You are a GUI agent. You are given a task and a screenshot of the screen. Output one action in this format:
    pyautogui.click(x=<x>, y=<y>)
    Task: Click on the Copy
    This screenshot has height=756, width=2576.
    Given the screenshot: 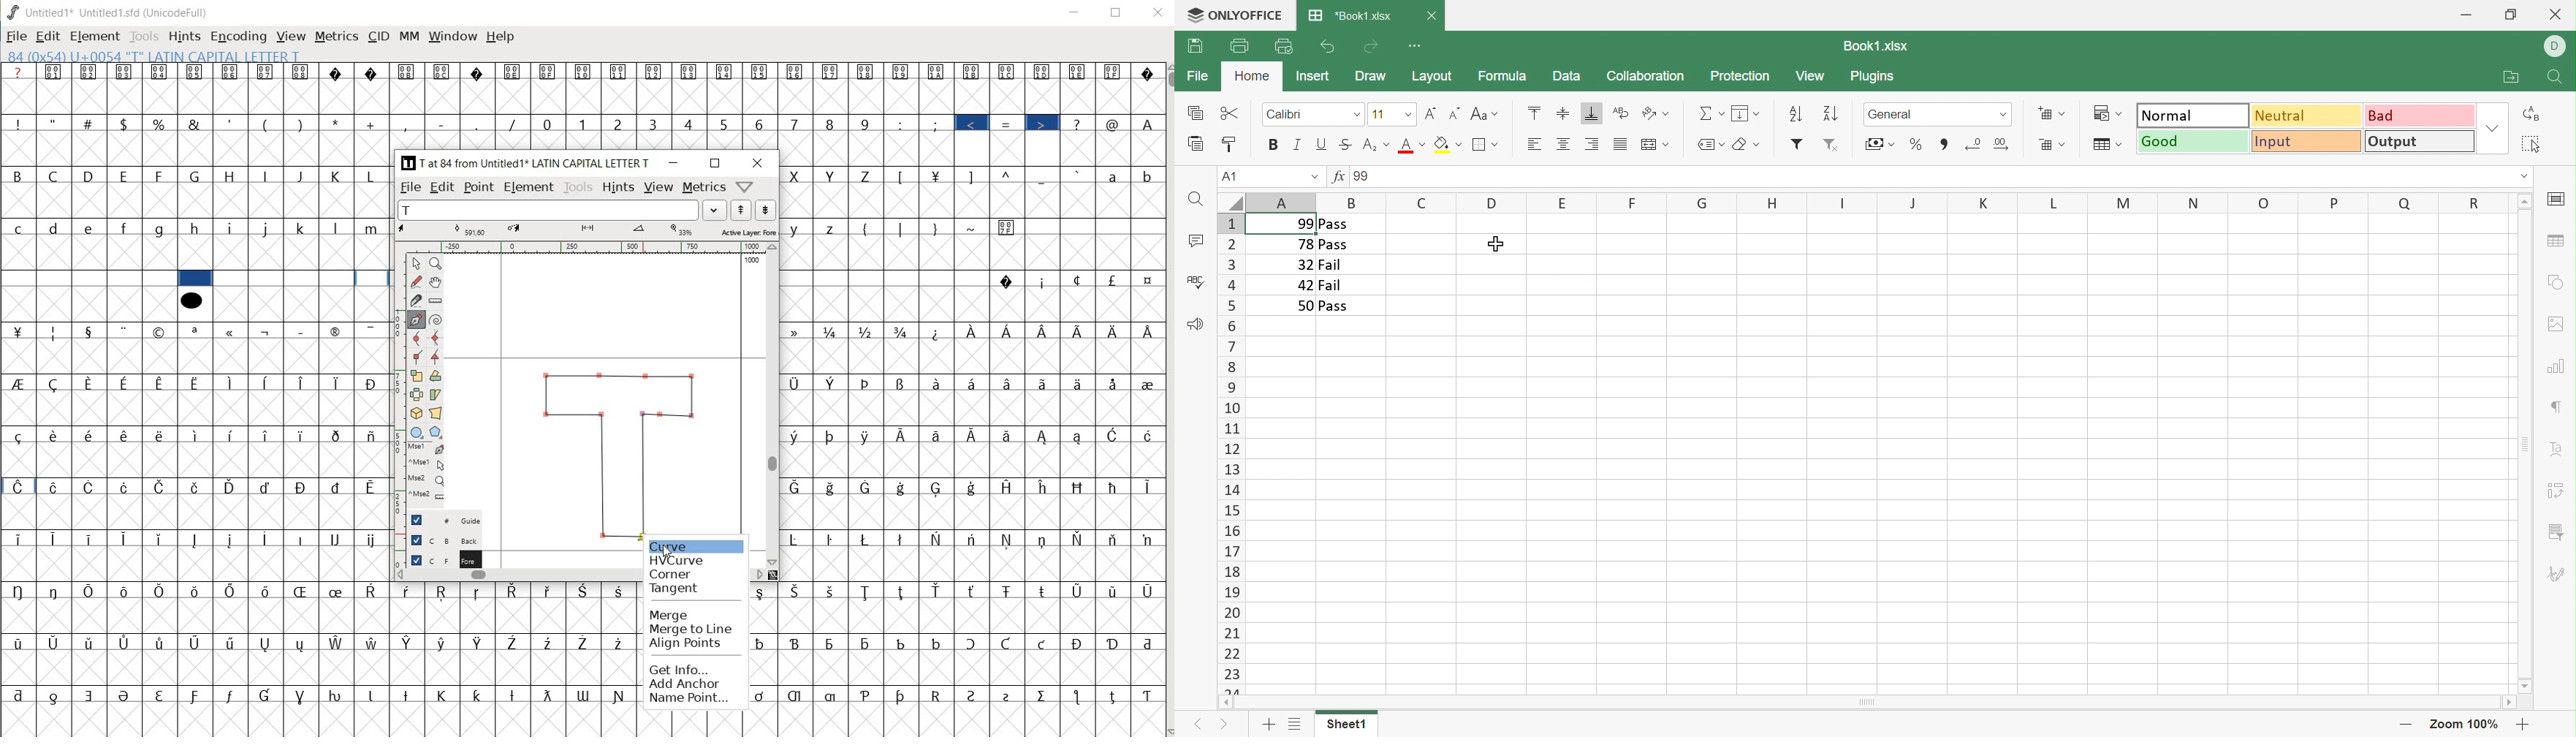 What is the action you would take?
    pyautogui.click(x=1197, y=113)
    